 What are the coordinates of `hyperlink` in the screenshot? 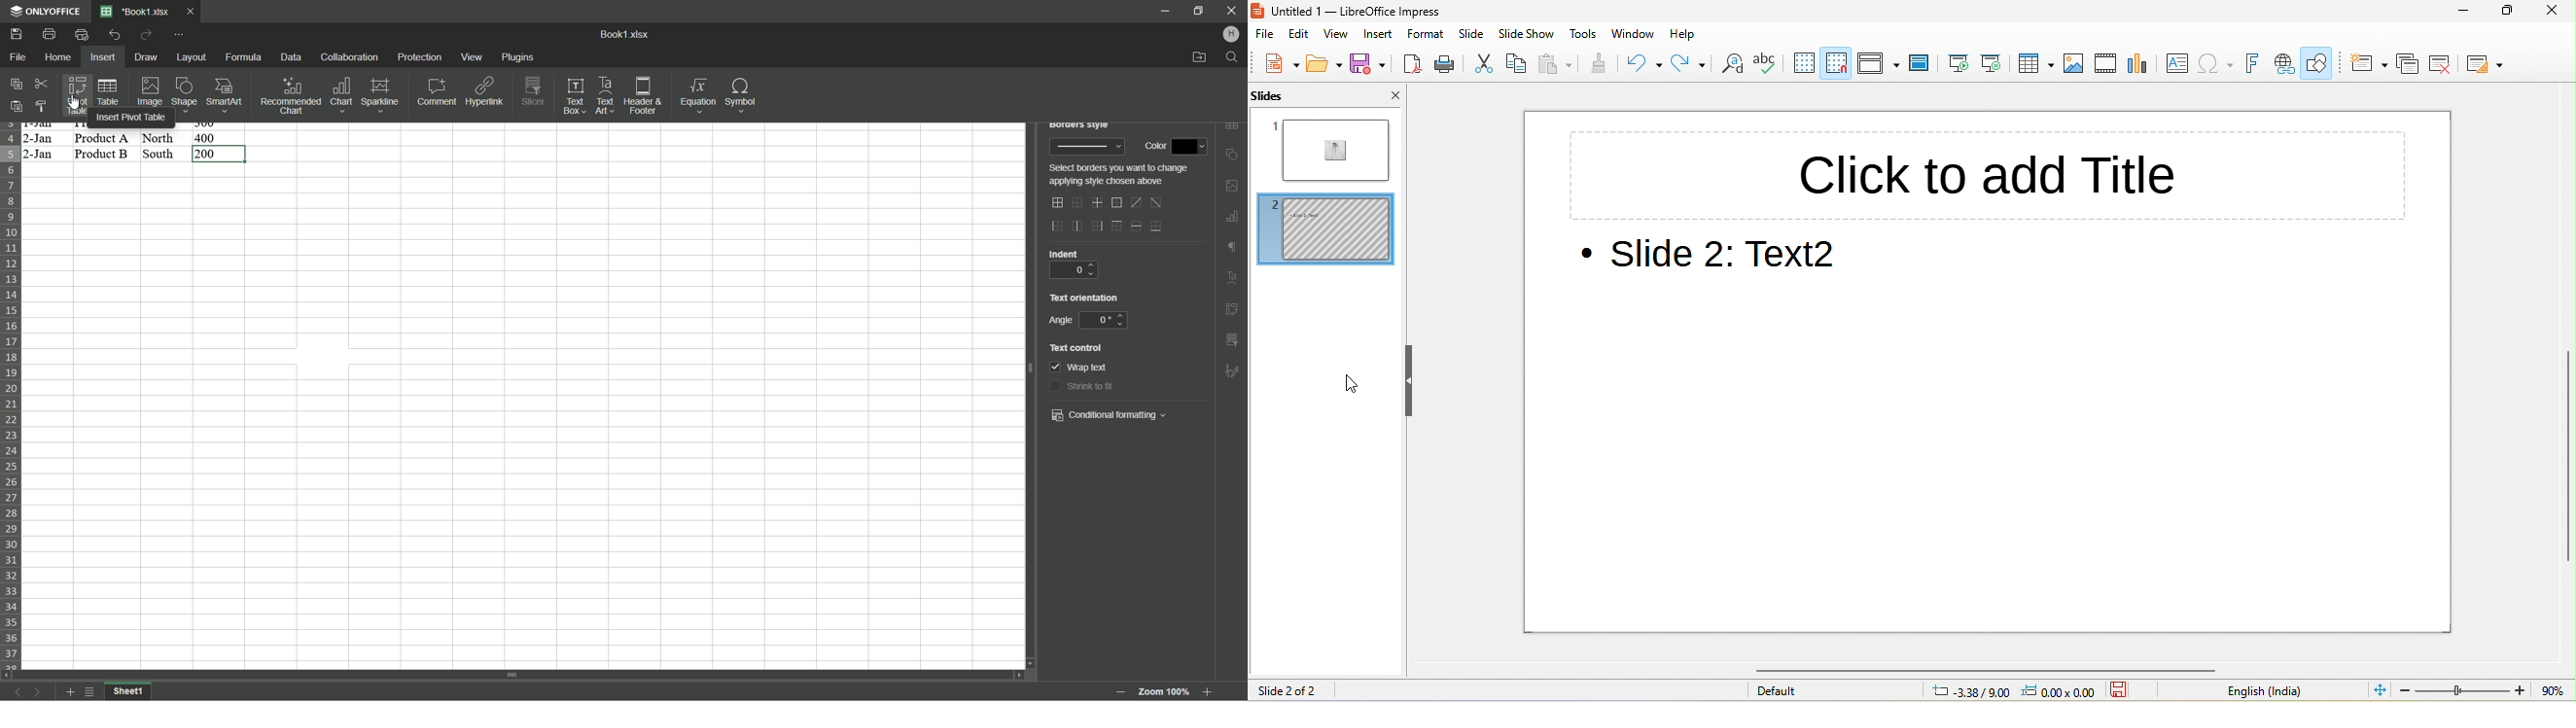 It's located at (2285, 61).